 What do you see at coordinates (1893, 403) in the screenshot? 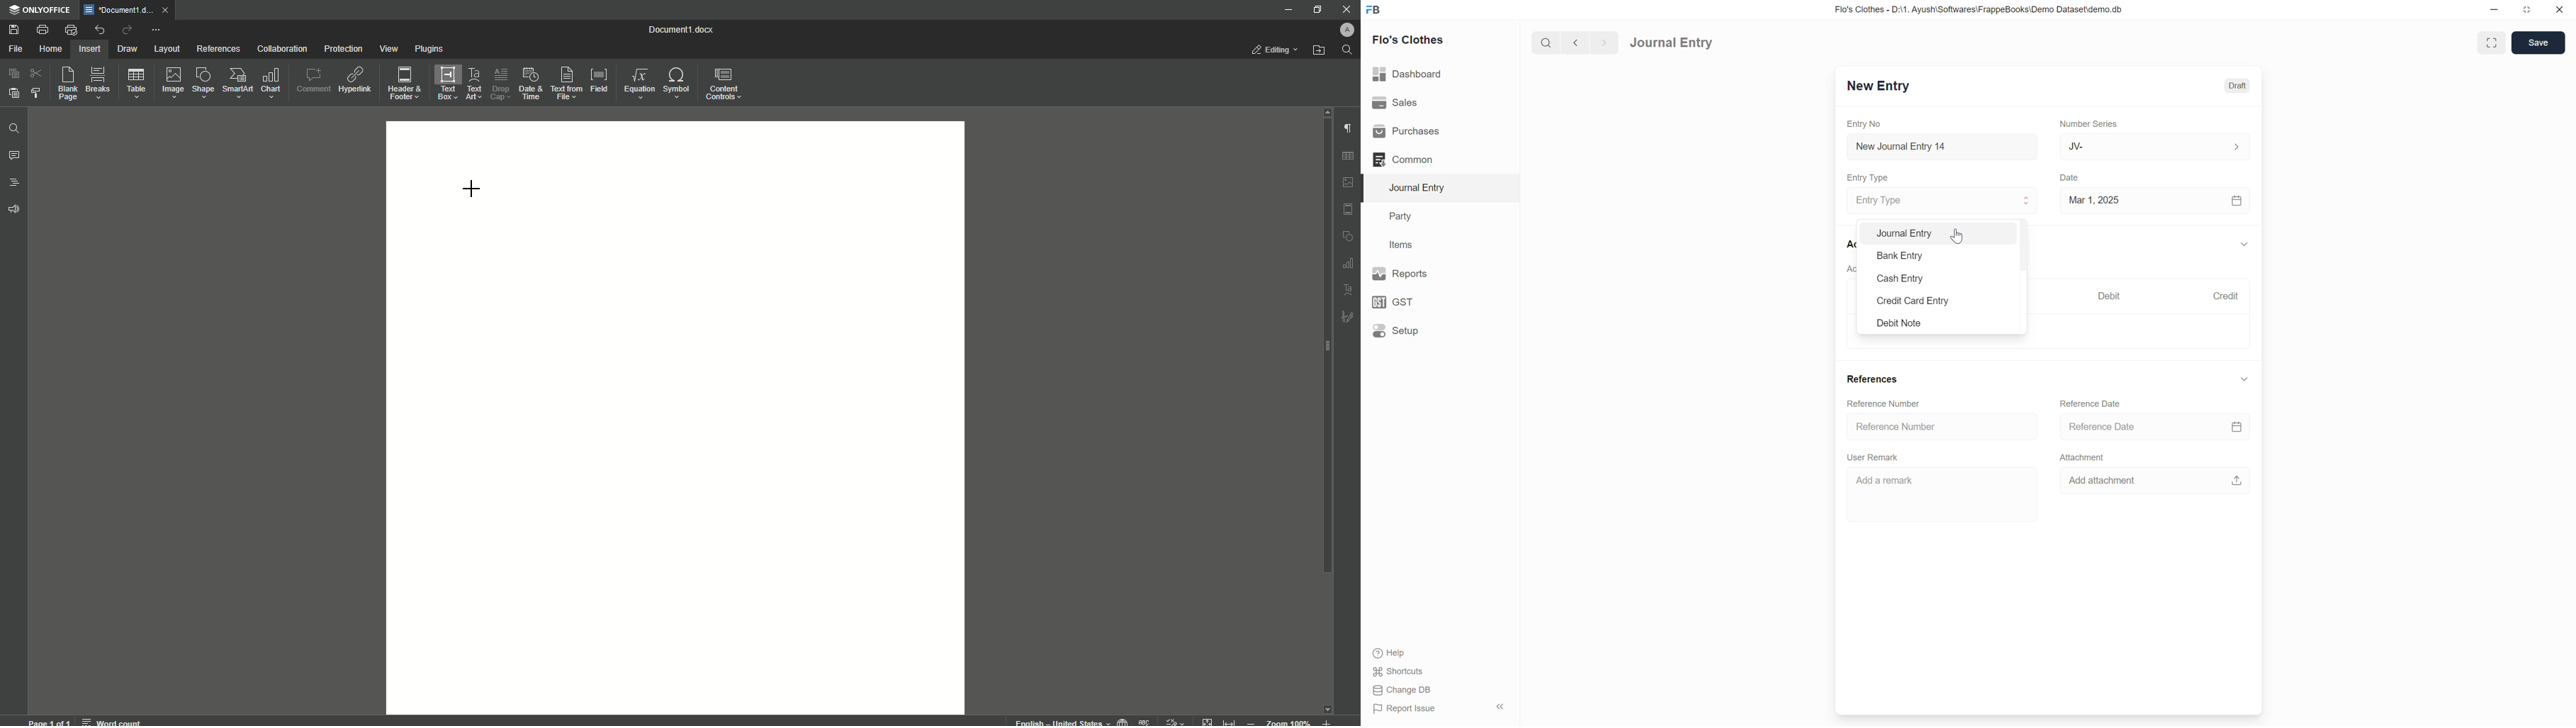
I see `Reference number` at bounding box center [1893, 403].